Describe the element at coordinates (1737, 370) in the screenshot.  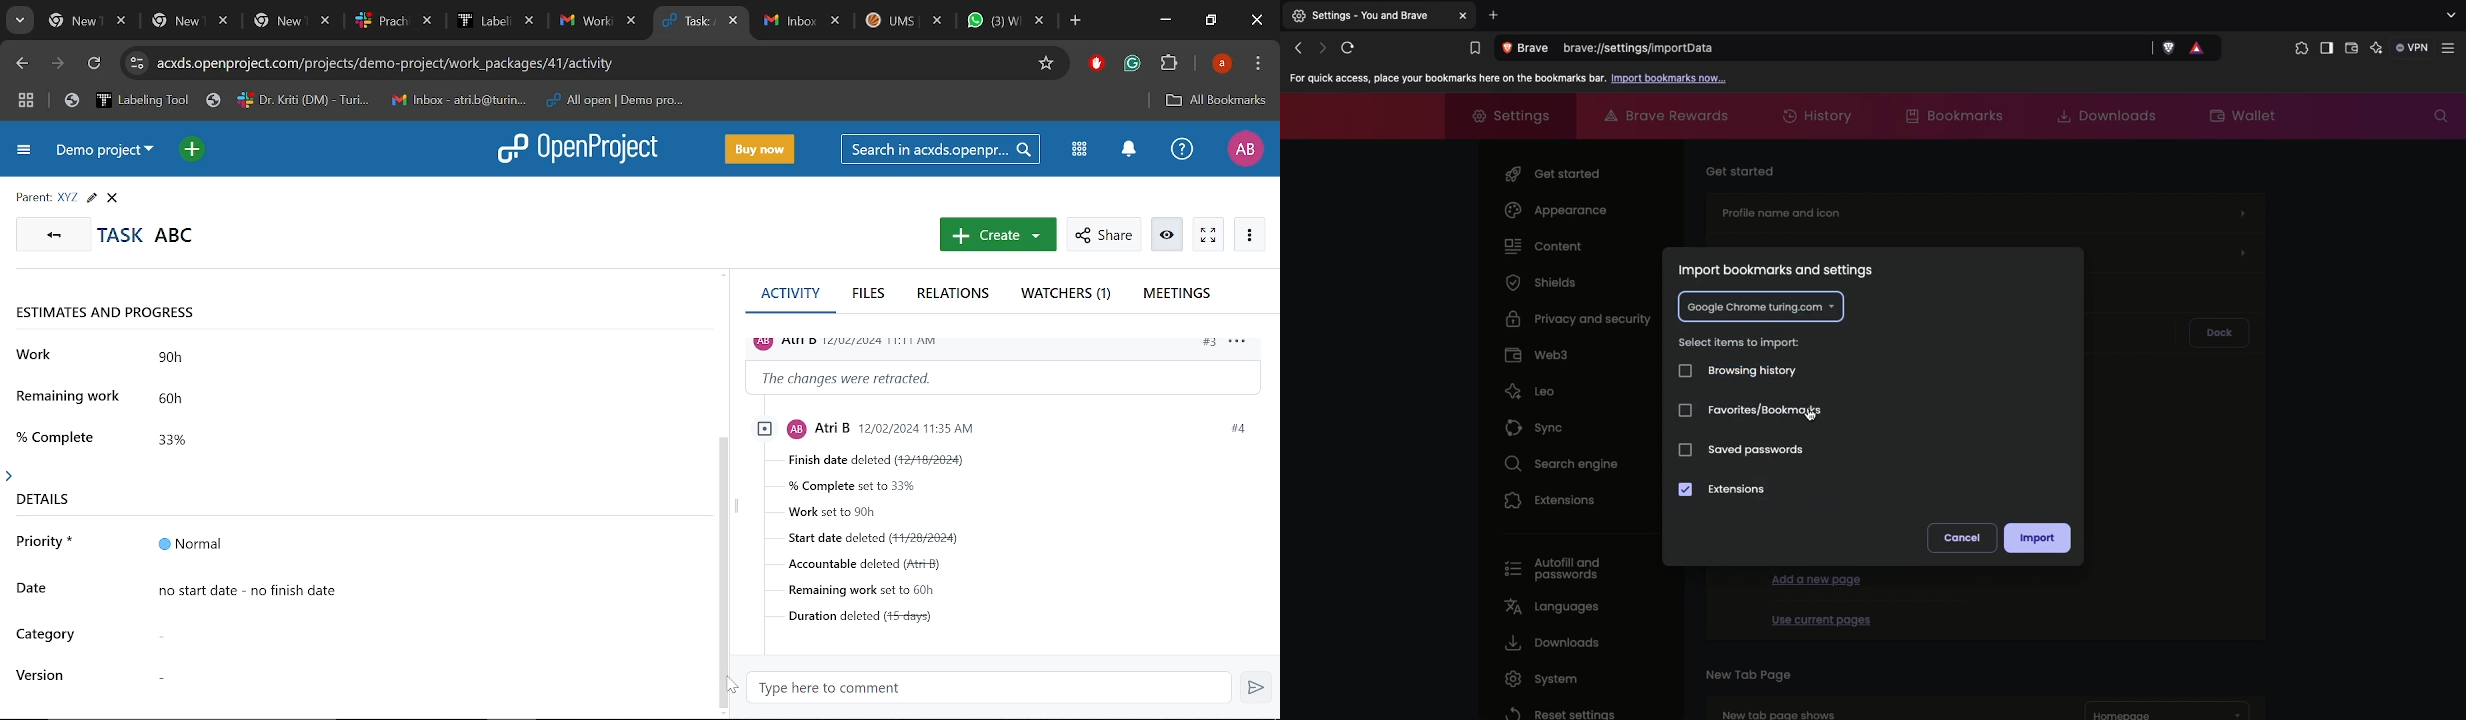
I see `Browsing history` at that location.